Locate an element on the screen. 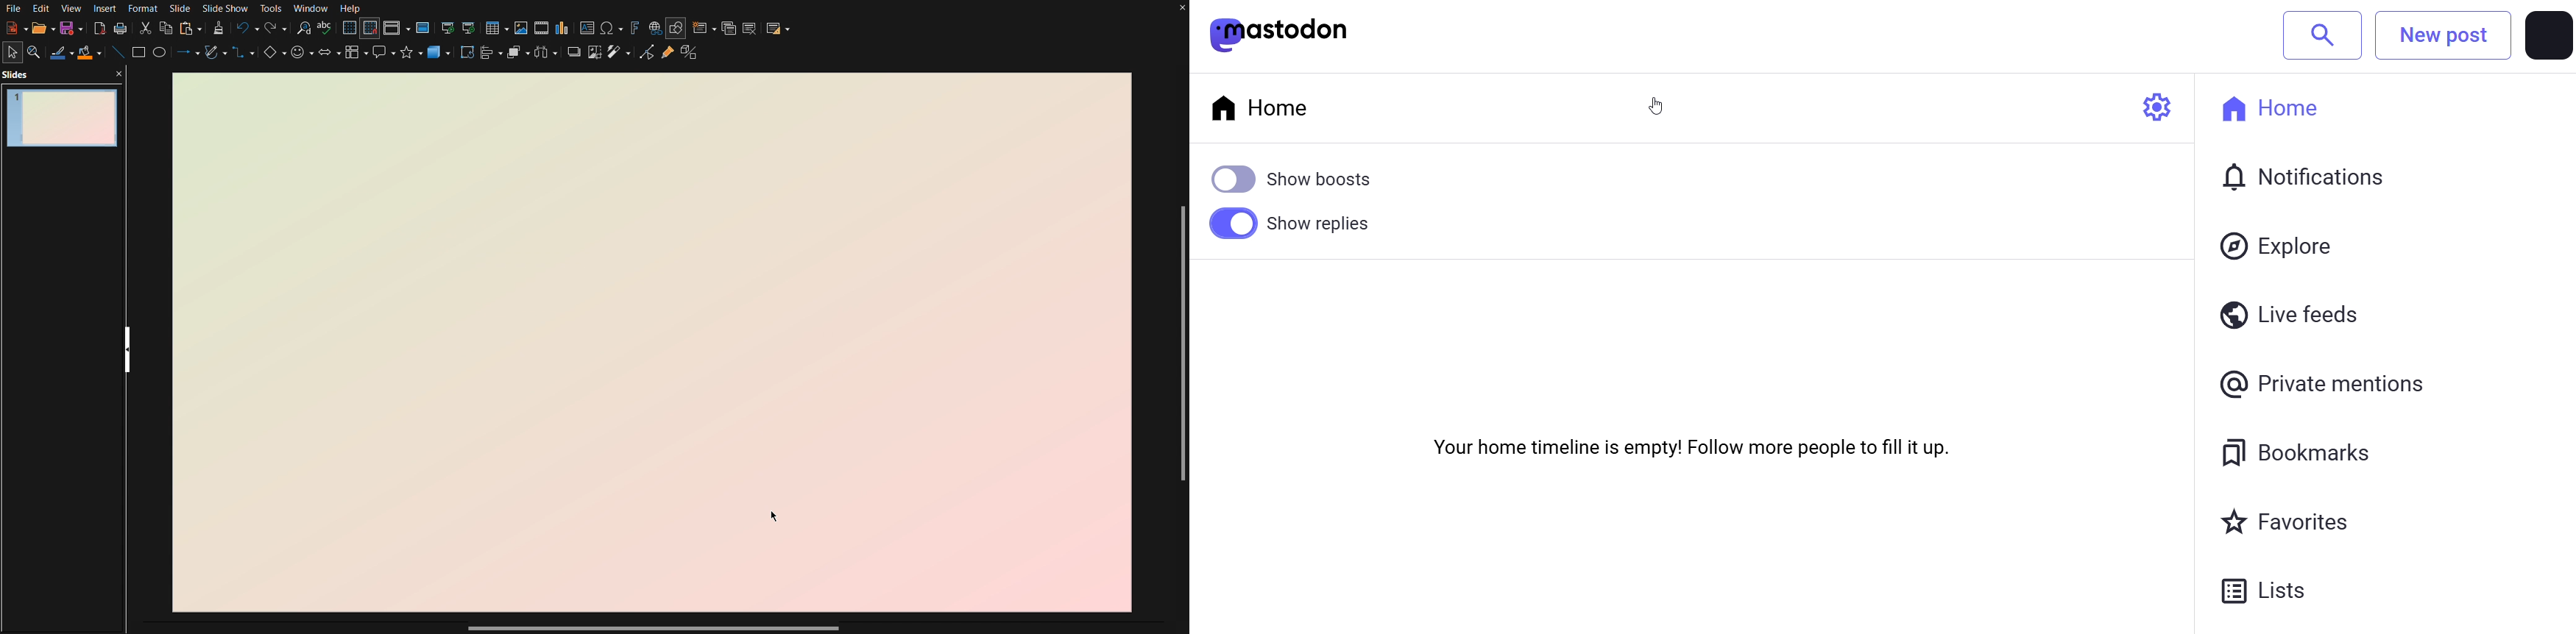 The image size is (2576, 644). 3D Objects is located at coordinates (441, 56).